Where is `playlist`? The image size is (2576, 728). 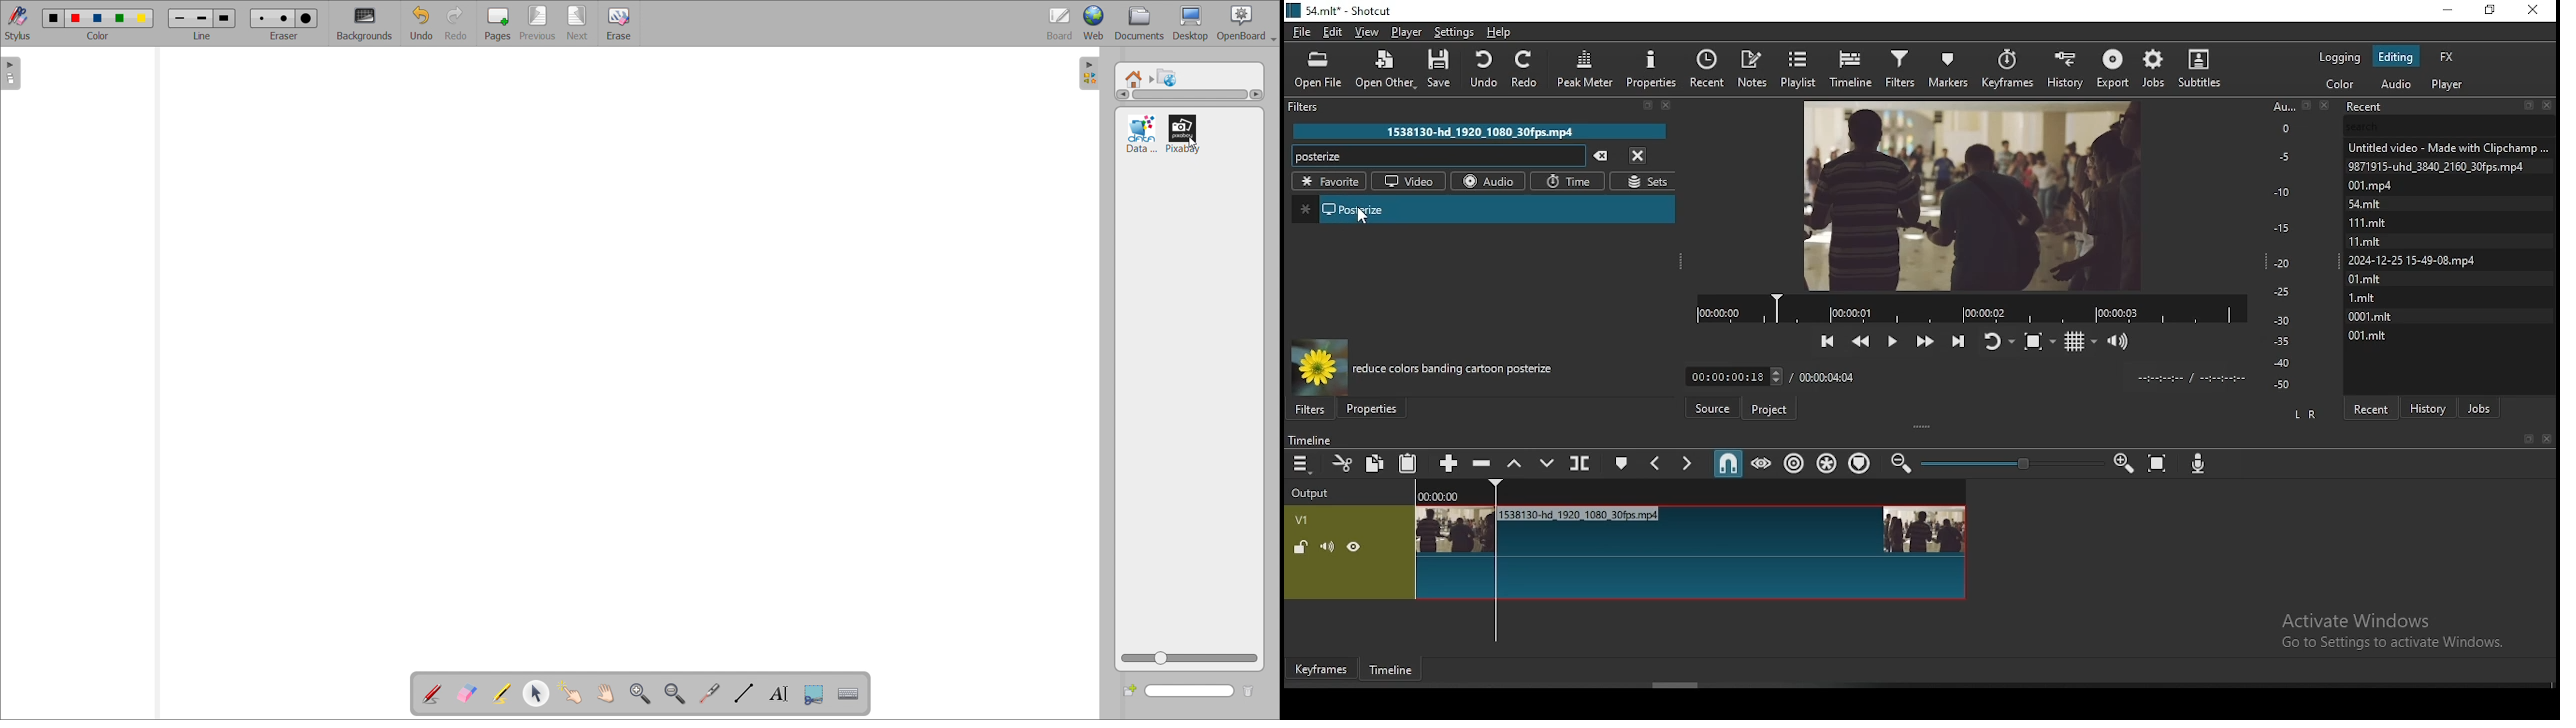
playlist is located at coordinates (1800, 69).